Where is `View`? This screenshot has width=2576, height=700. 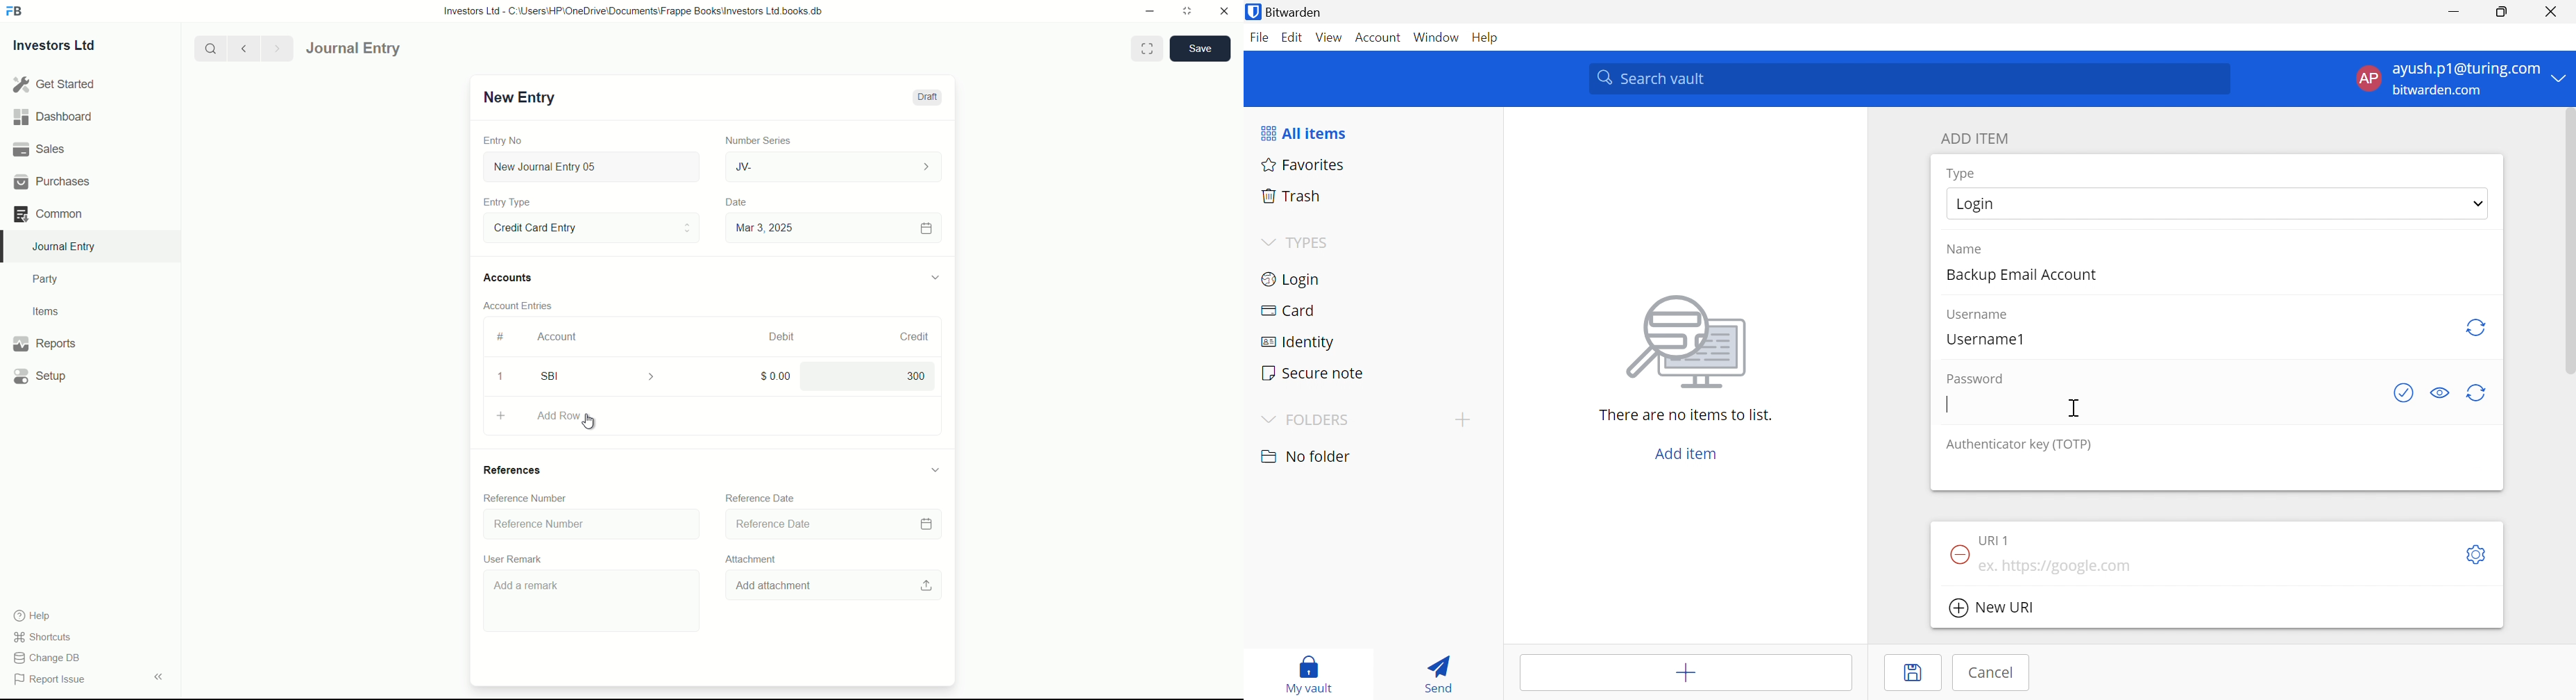 View is located at coordinates (1330, 38).